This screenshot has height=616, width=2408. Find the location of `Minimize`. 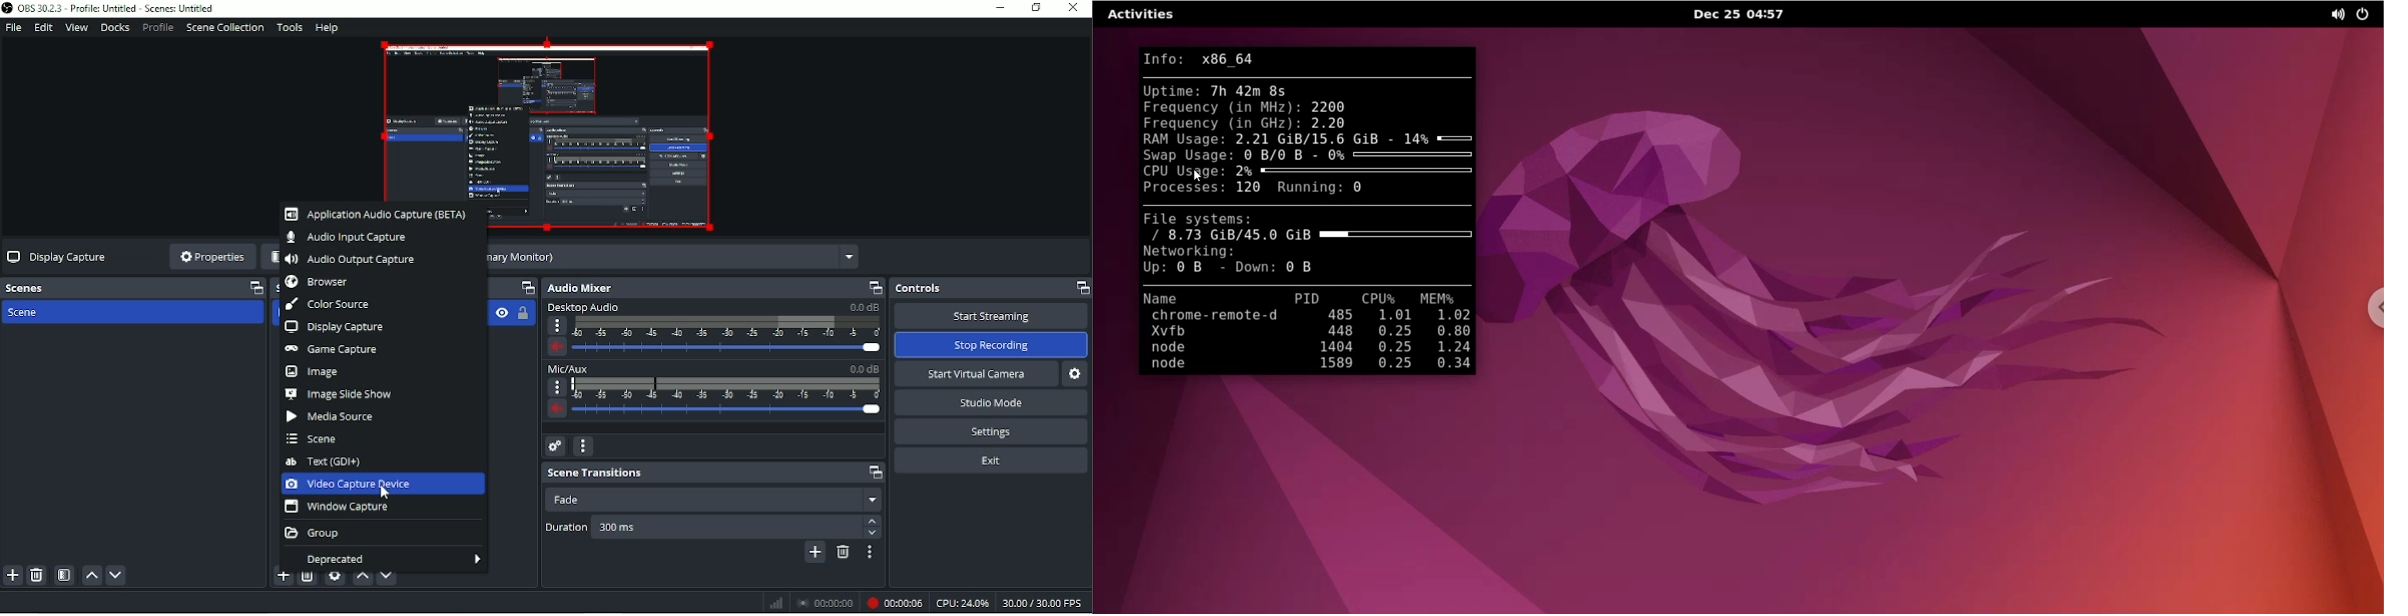

Minimize is located at coordinates (998, 8).